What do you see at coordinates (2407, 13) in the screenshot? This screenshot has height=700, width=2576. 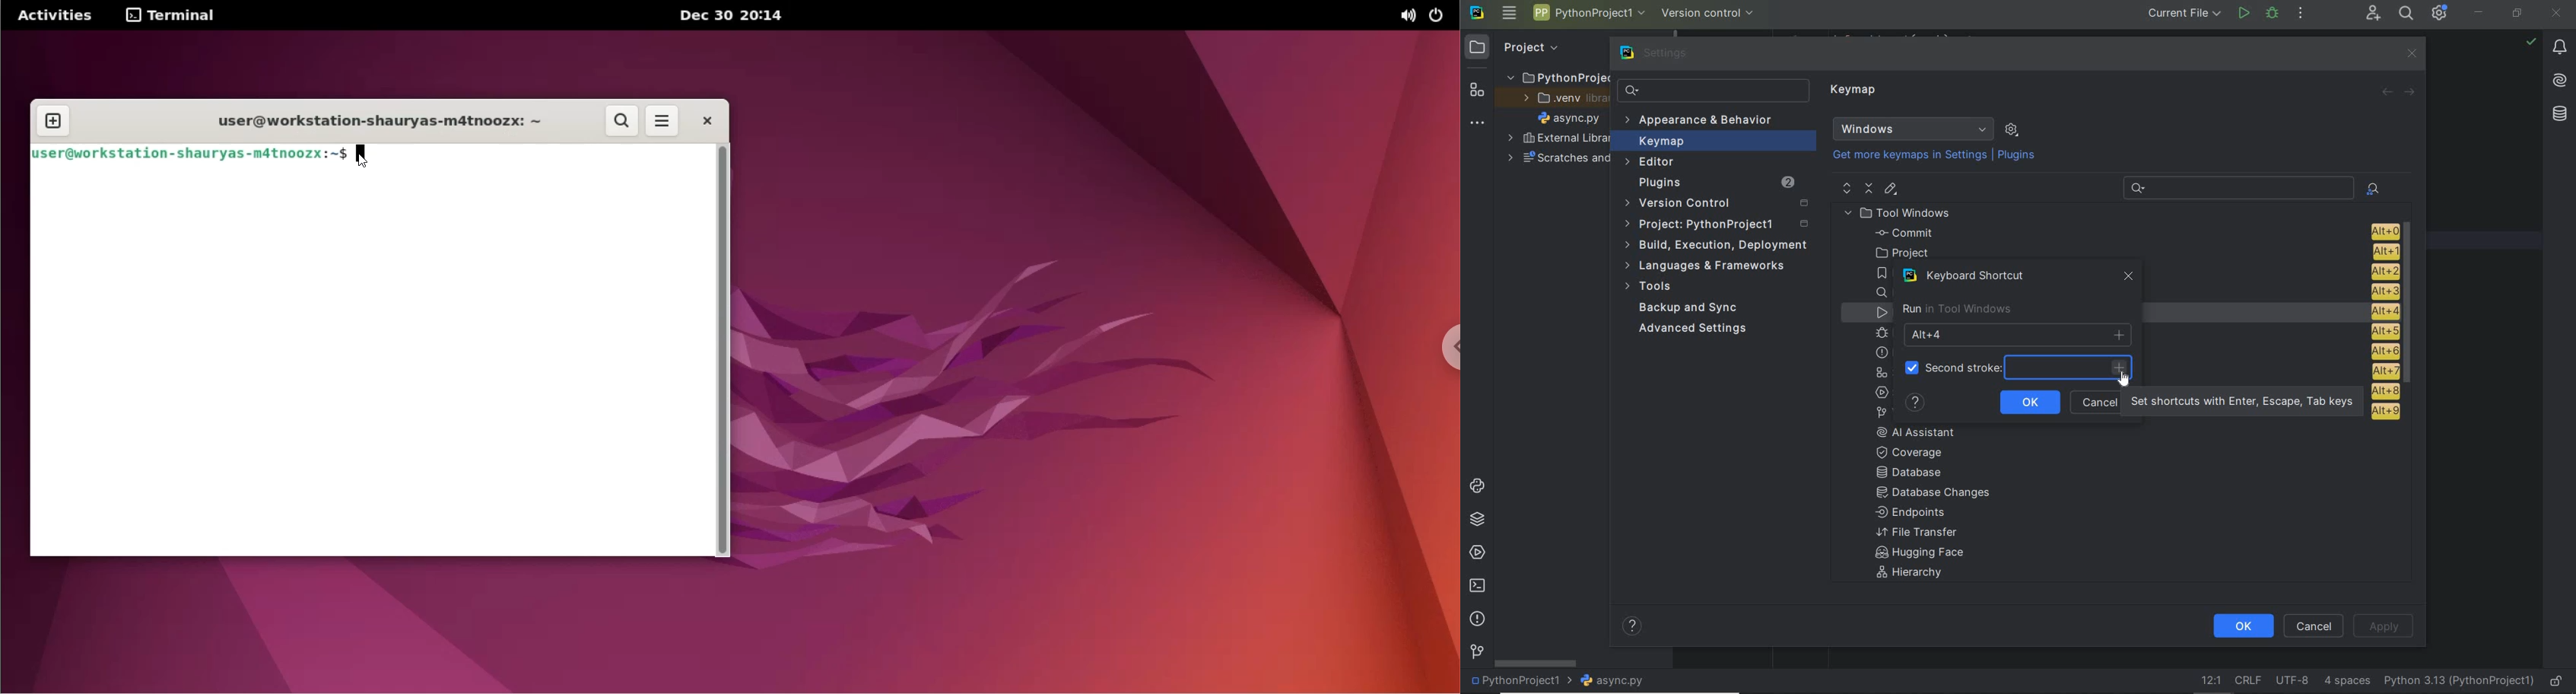 I see `search everywhere` at bounding box center [2407, 13].